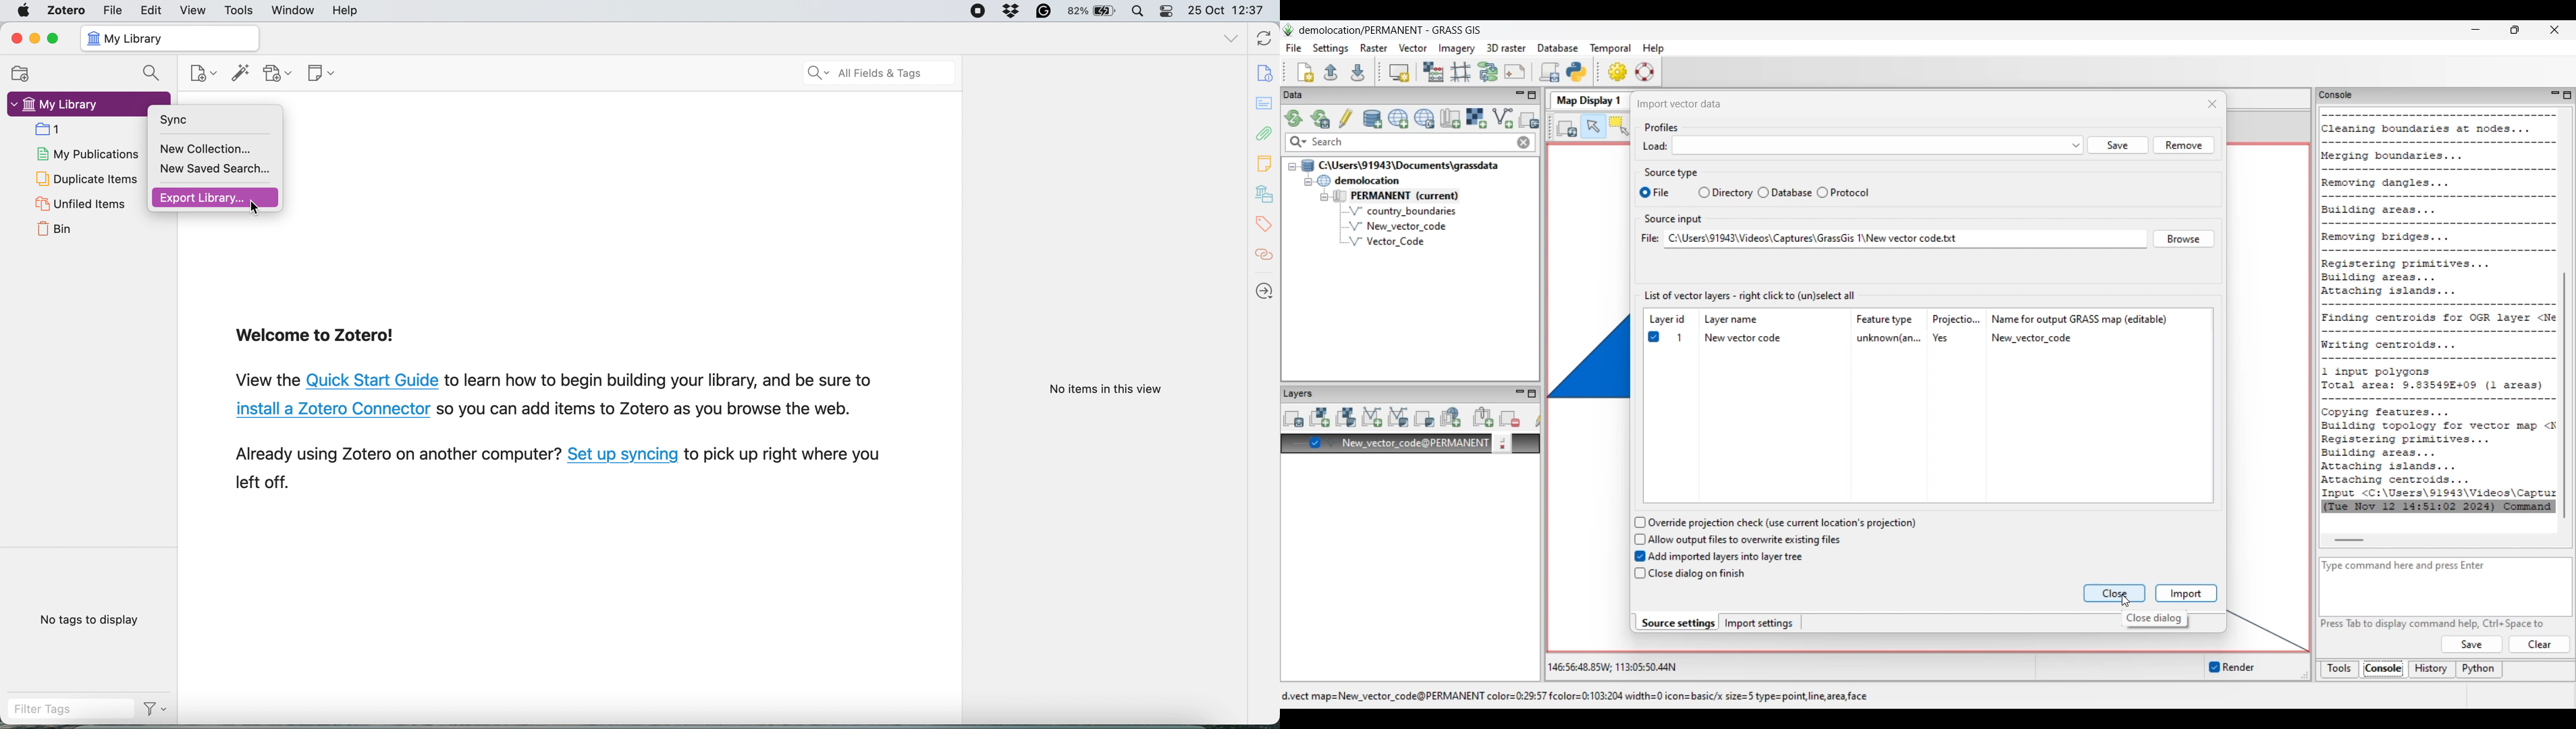 This screenshot has width=2576, height=756. What do you see at coordinates (15, 39) in the screenshot?
I see `close` at bounding box center [15, 39].